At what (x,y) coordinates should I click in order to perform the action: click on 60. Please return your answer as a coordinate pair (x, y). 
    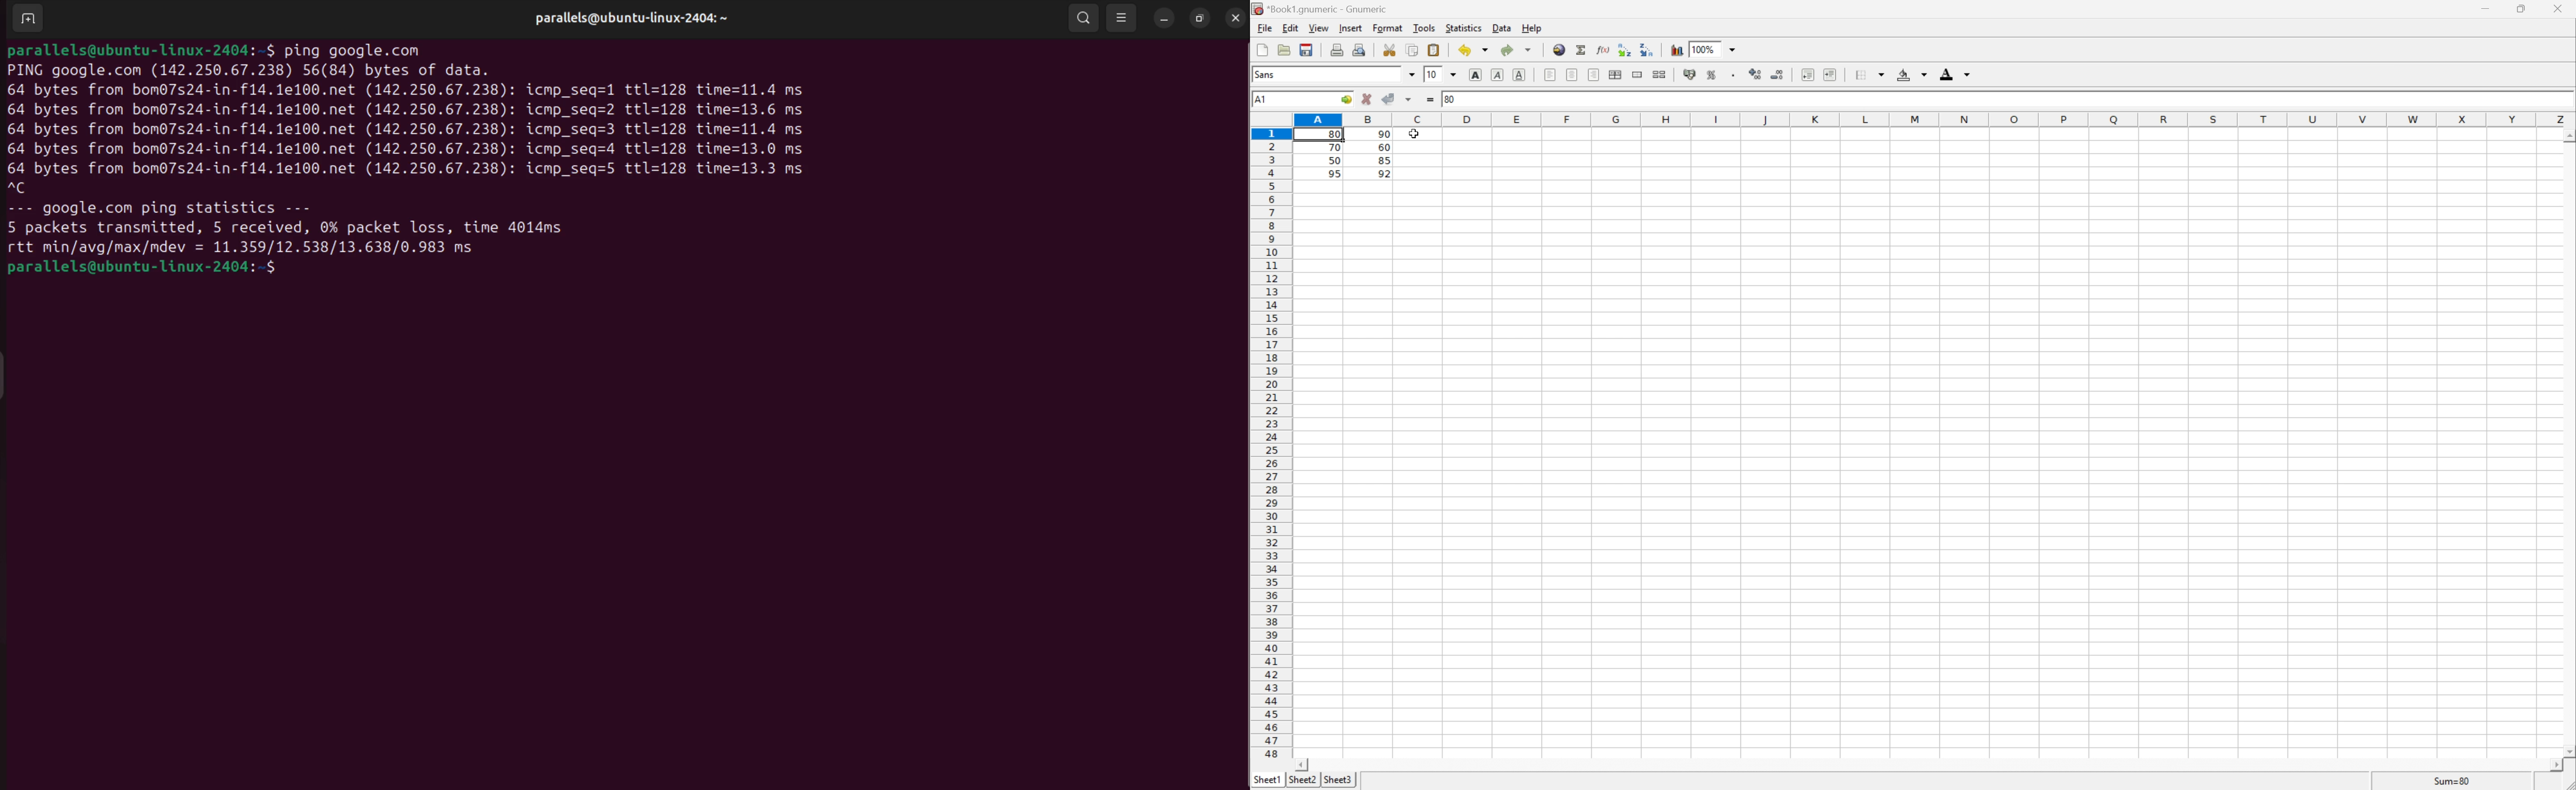
    Looking at the image, I should click on (1384, 147).